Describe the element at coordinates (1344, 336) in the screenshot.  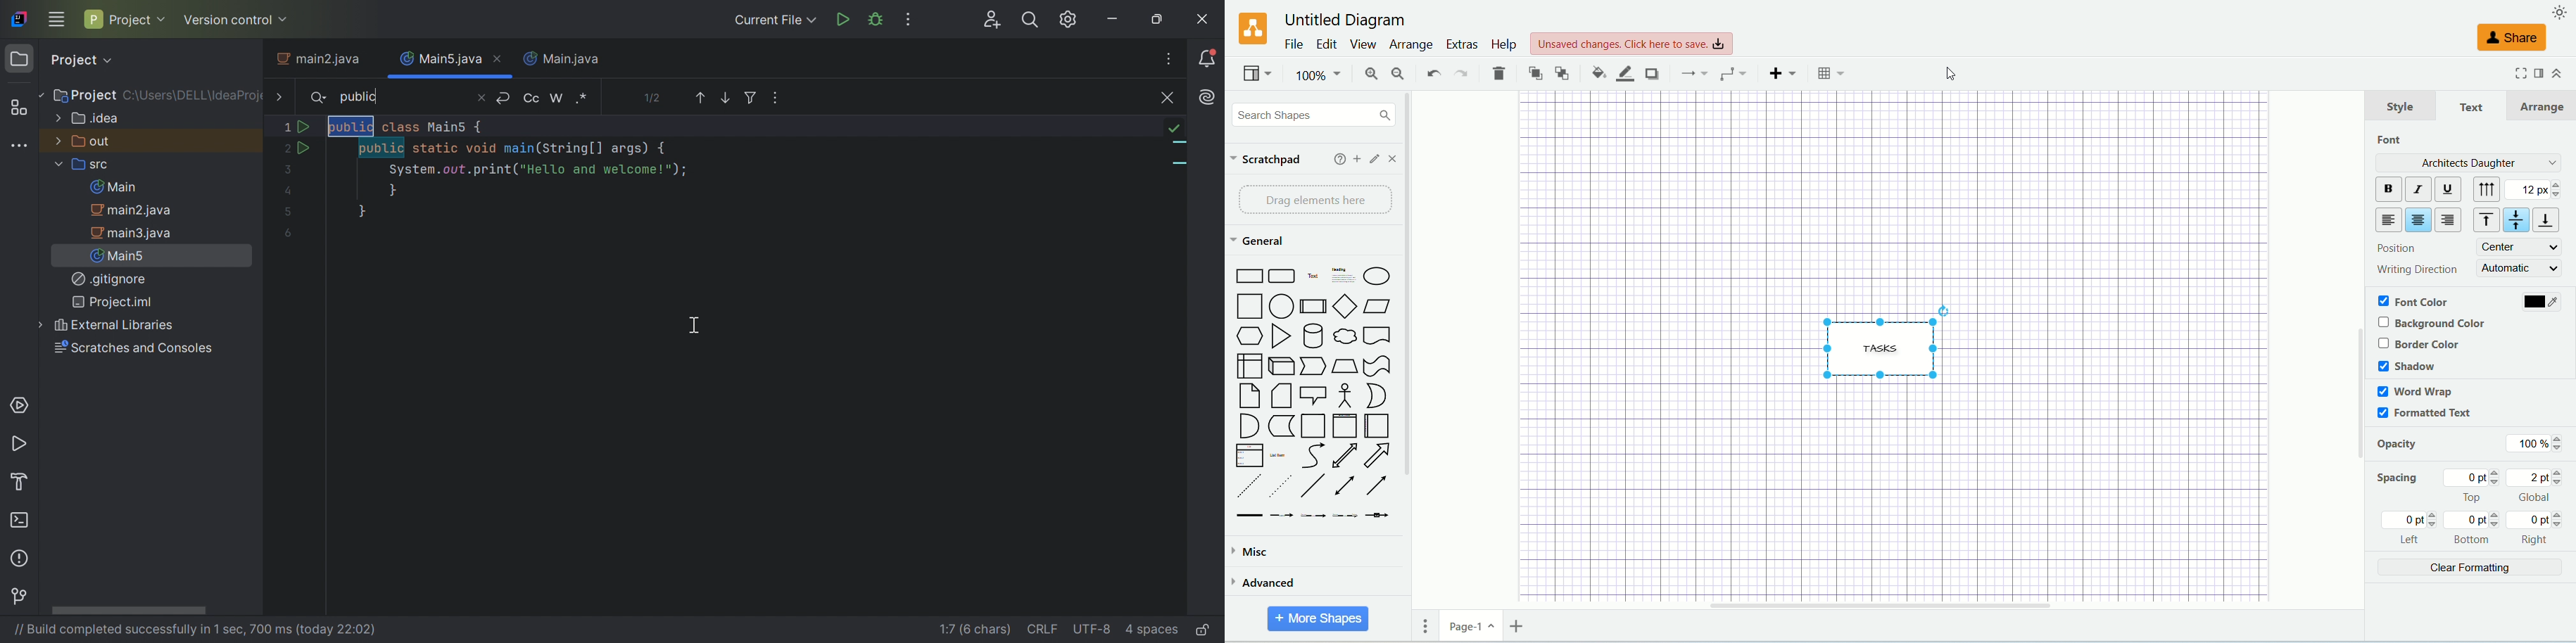
I see `Cloud` at that location.